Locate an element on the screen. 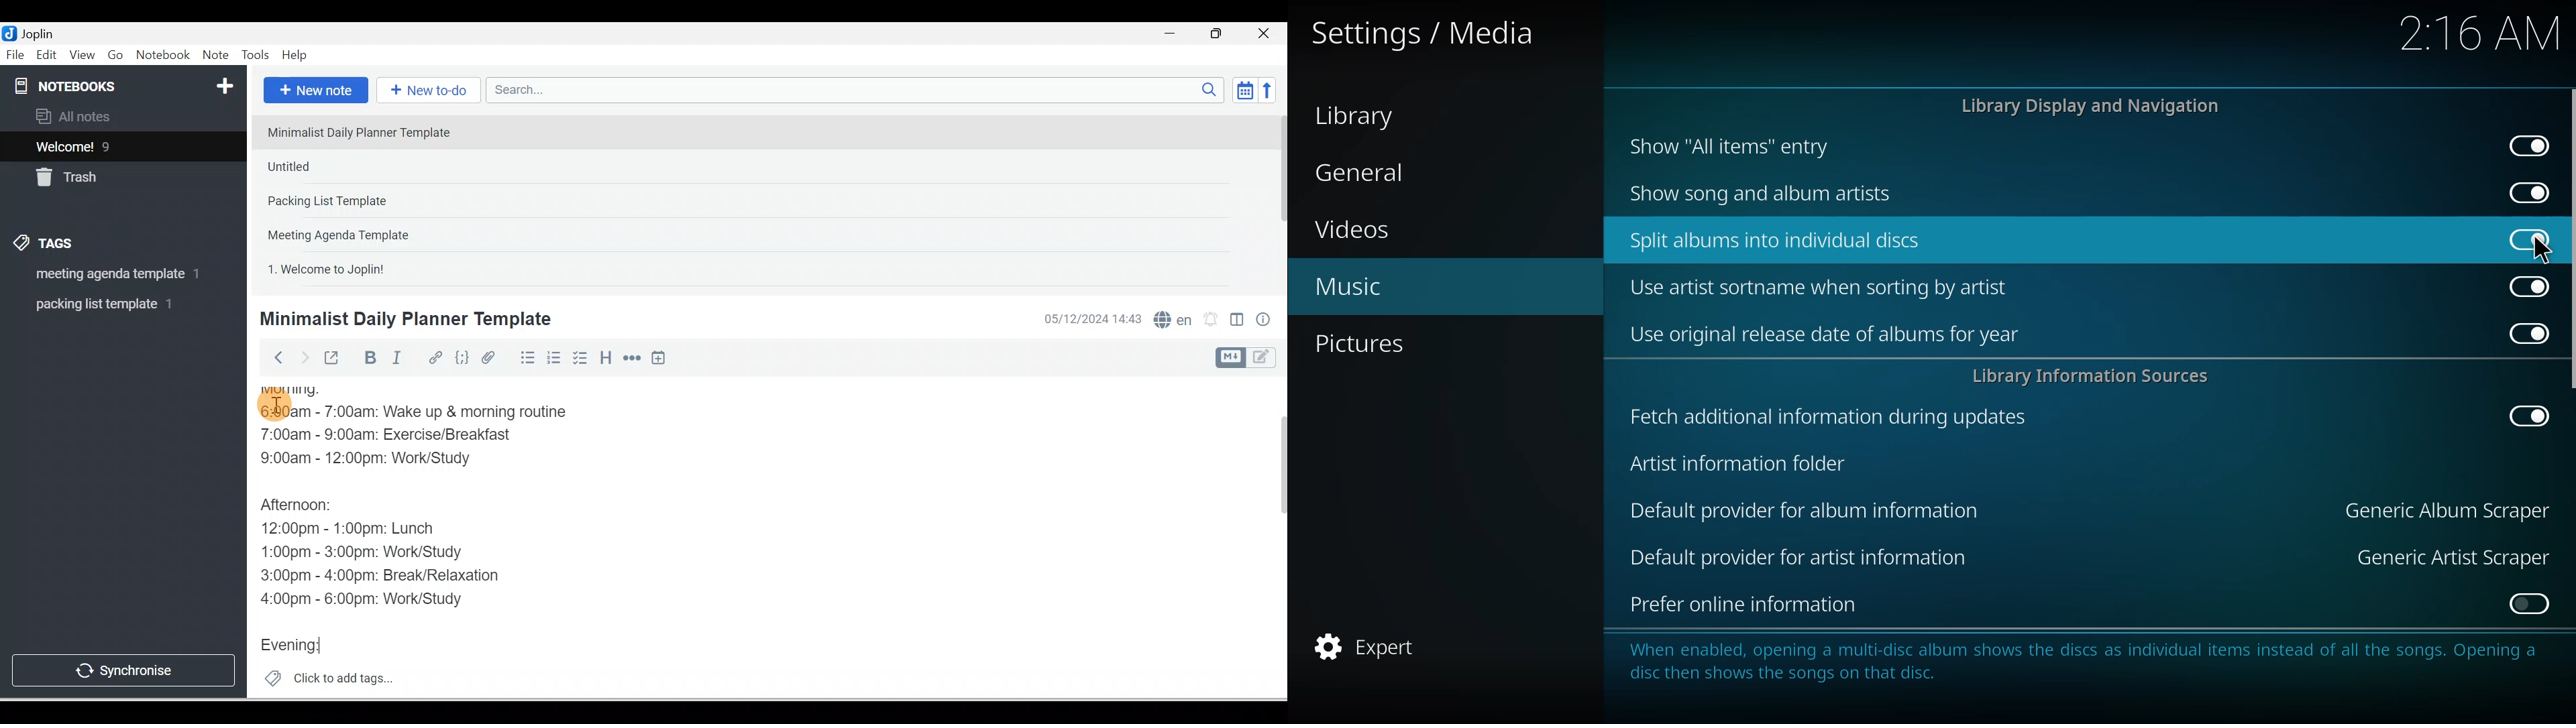 This screenshot has width=2576, height=728. info is located at coordinates (2089, 668).